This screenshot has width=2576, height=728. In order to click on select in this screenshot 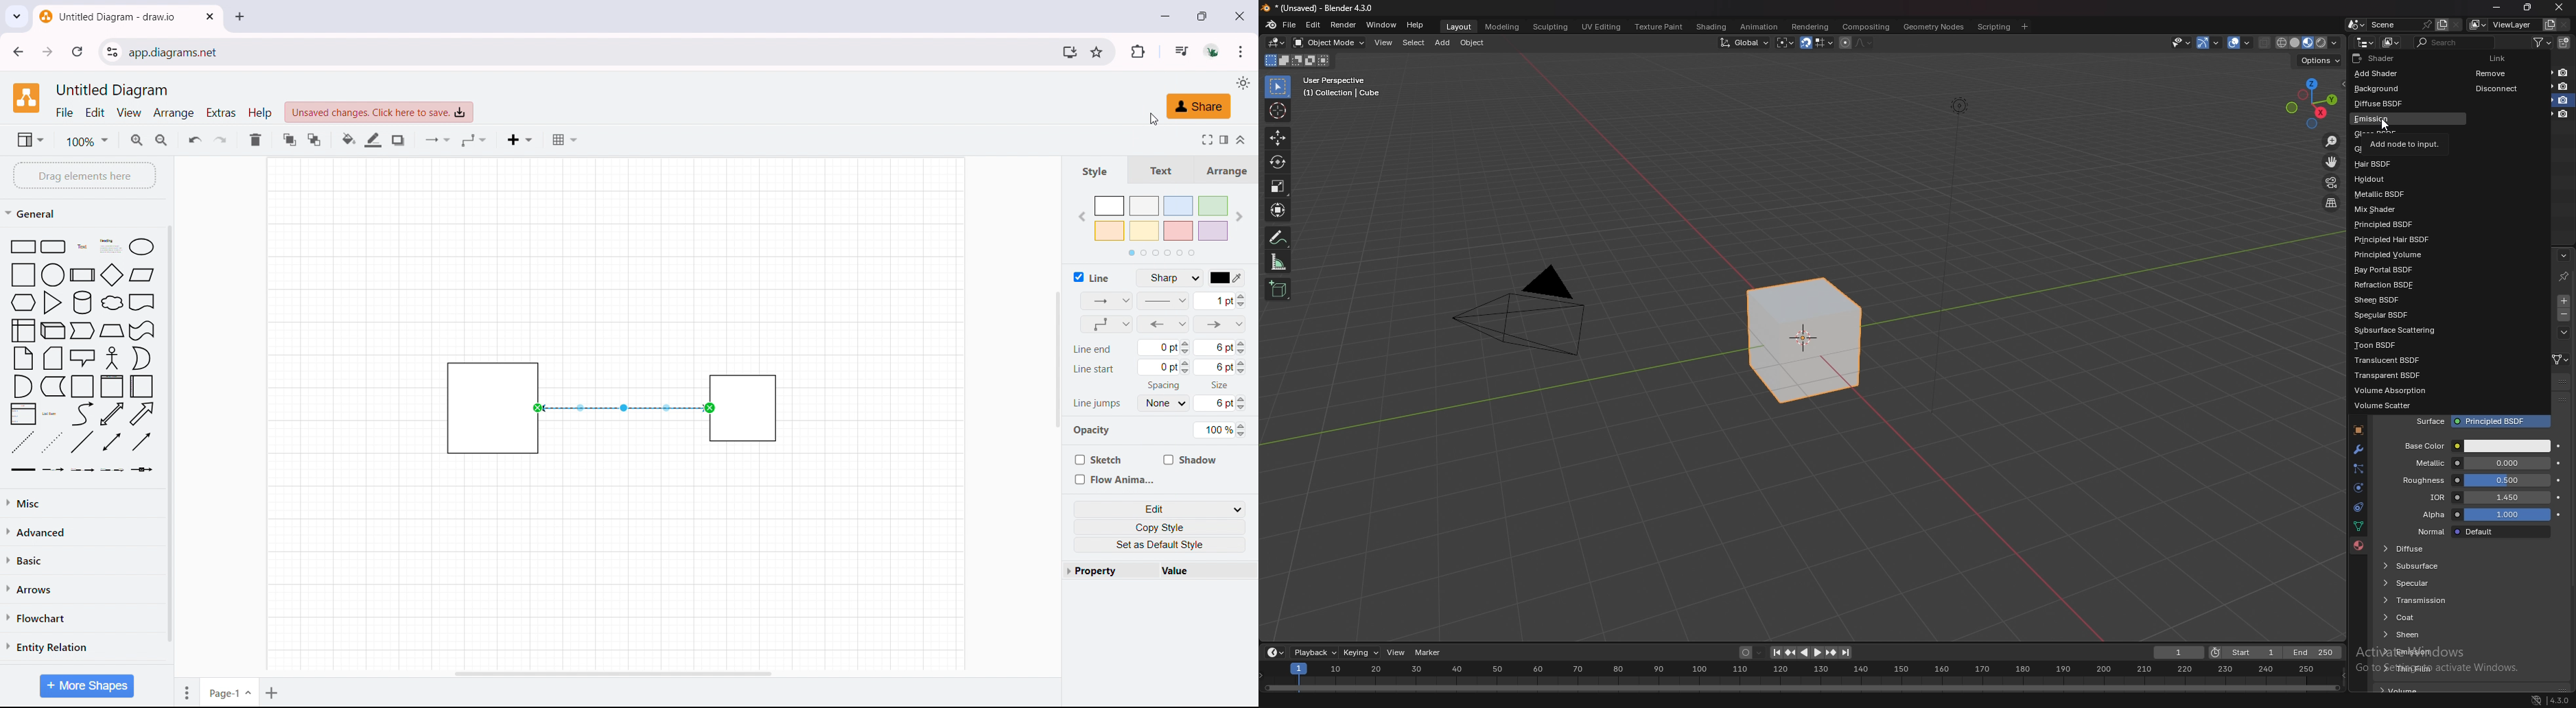, I will do `click(1414, 43)`.